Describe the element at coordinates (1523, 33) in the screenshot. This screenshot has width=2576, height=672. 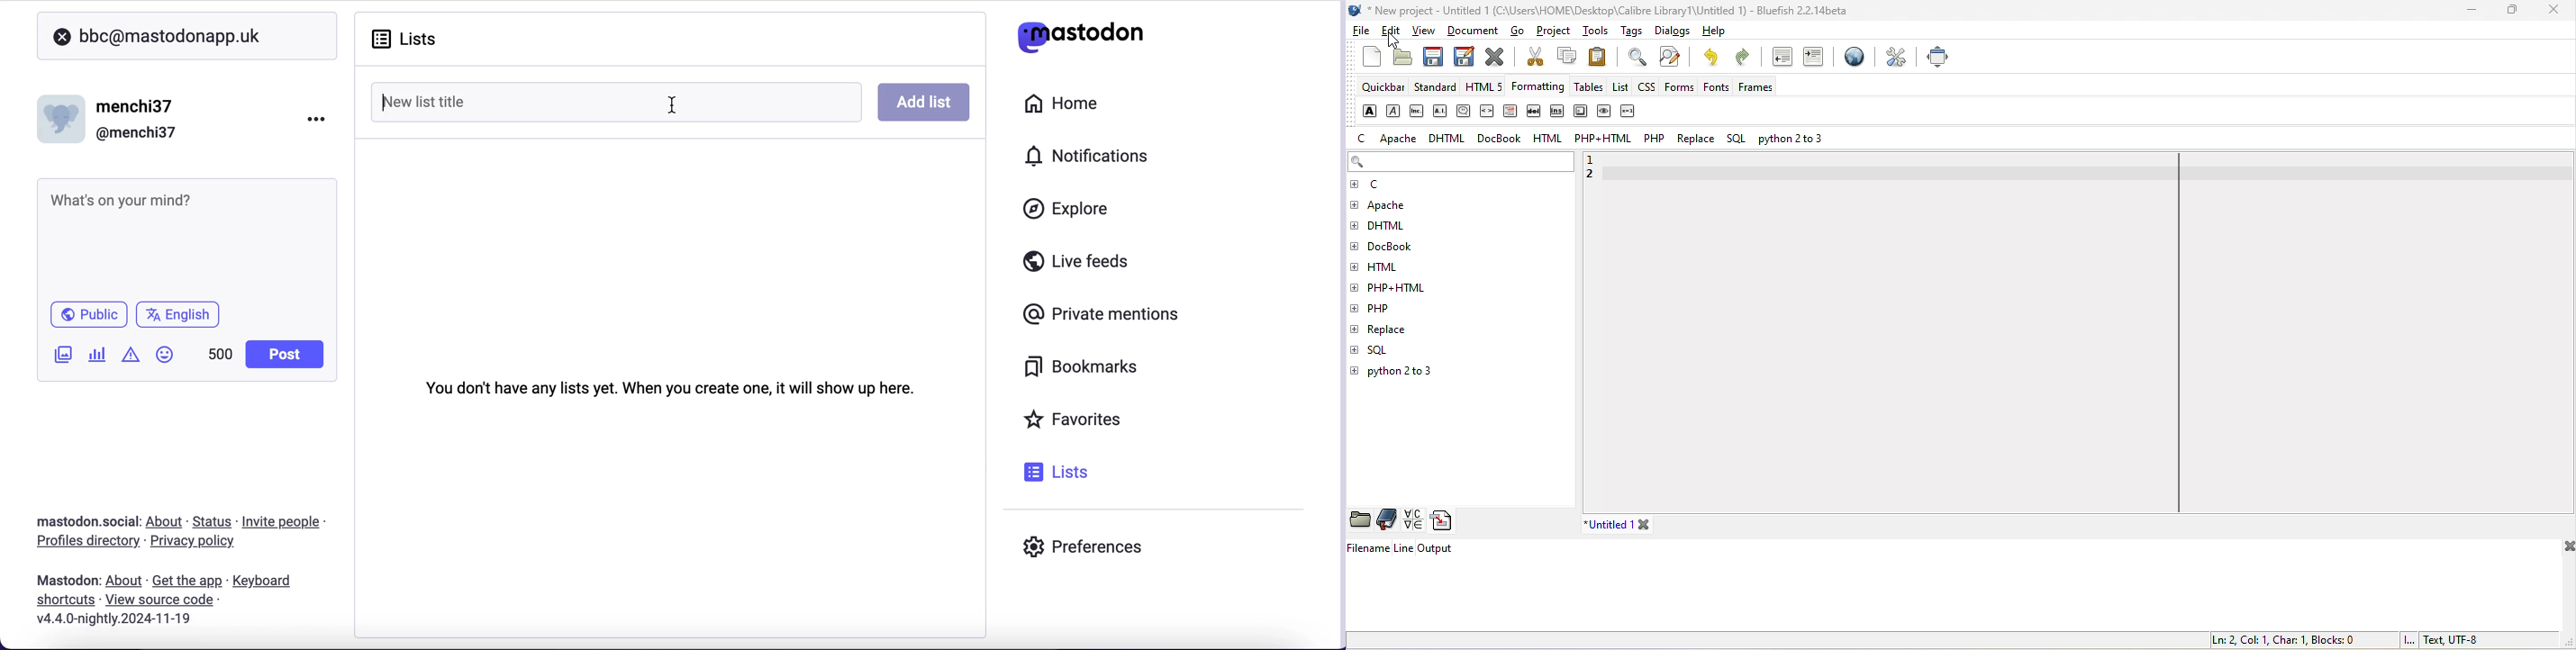
I see `go` at that location.